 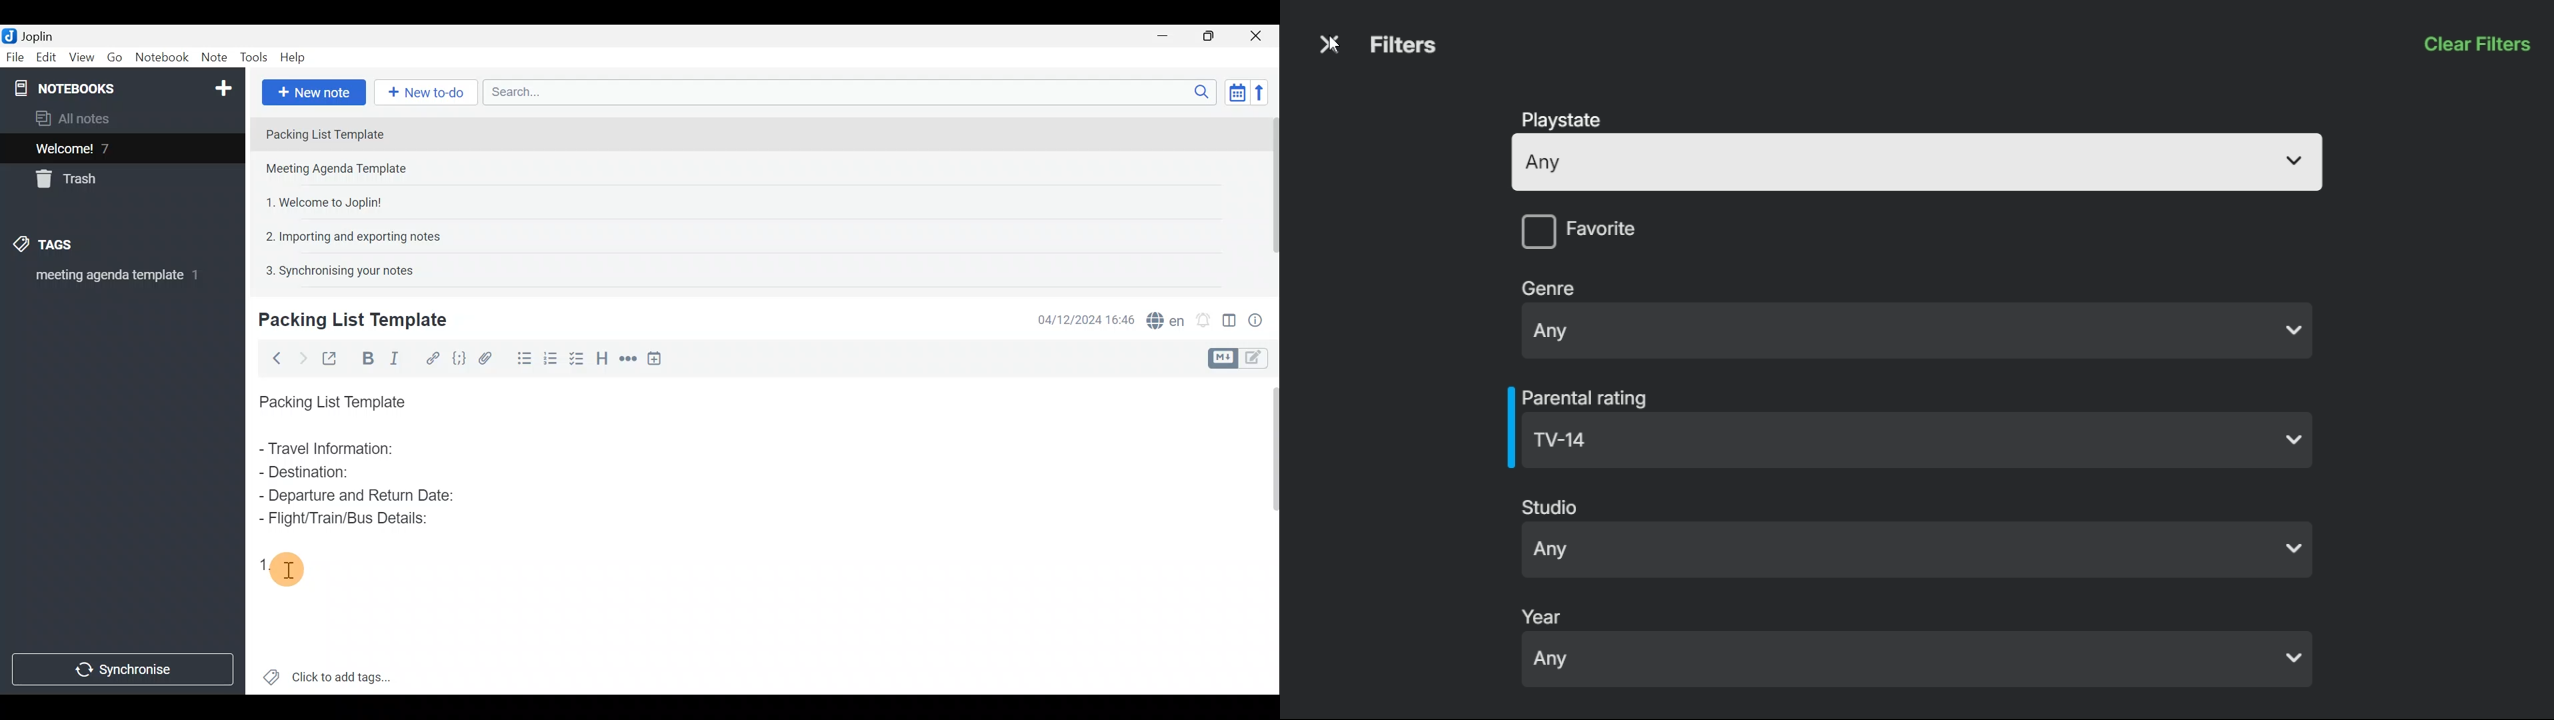 What do you see at coordinates (519, 361) in the screenshot?
I see `Bulleted list` at bounding box center [519, 361].